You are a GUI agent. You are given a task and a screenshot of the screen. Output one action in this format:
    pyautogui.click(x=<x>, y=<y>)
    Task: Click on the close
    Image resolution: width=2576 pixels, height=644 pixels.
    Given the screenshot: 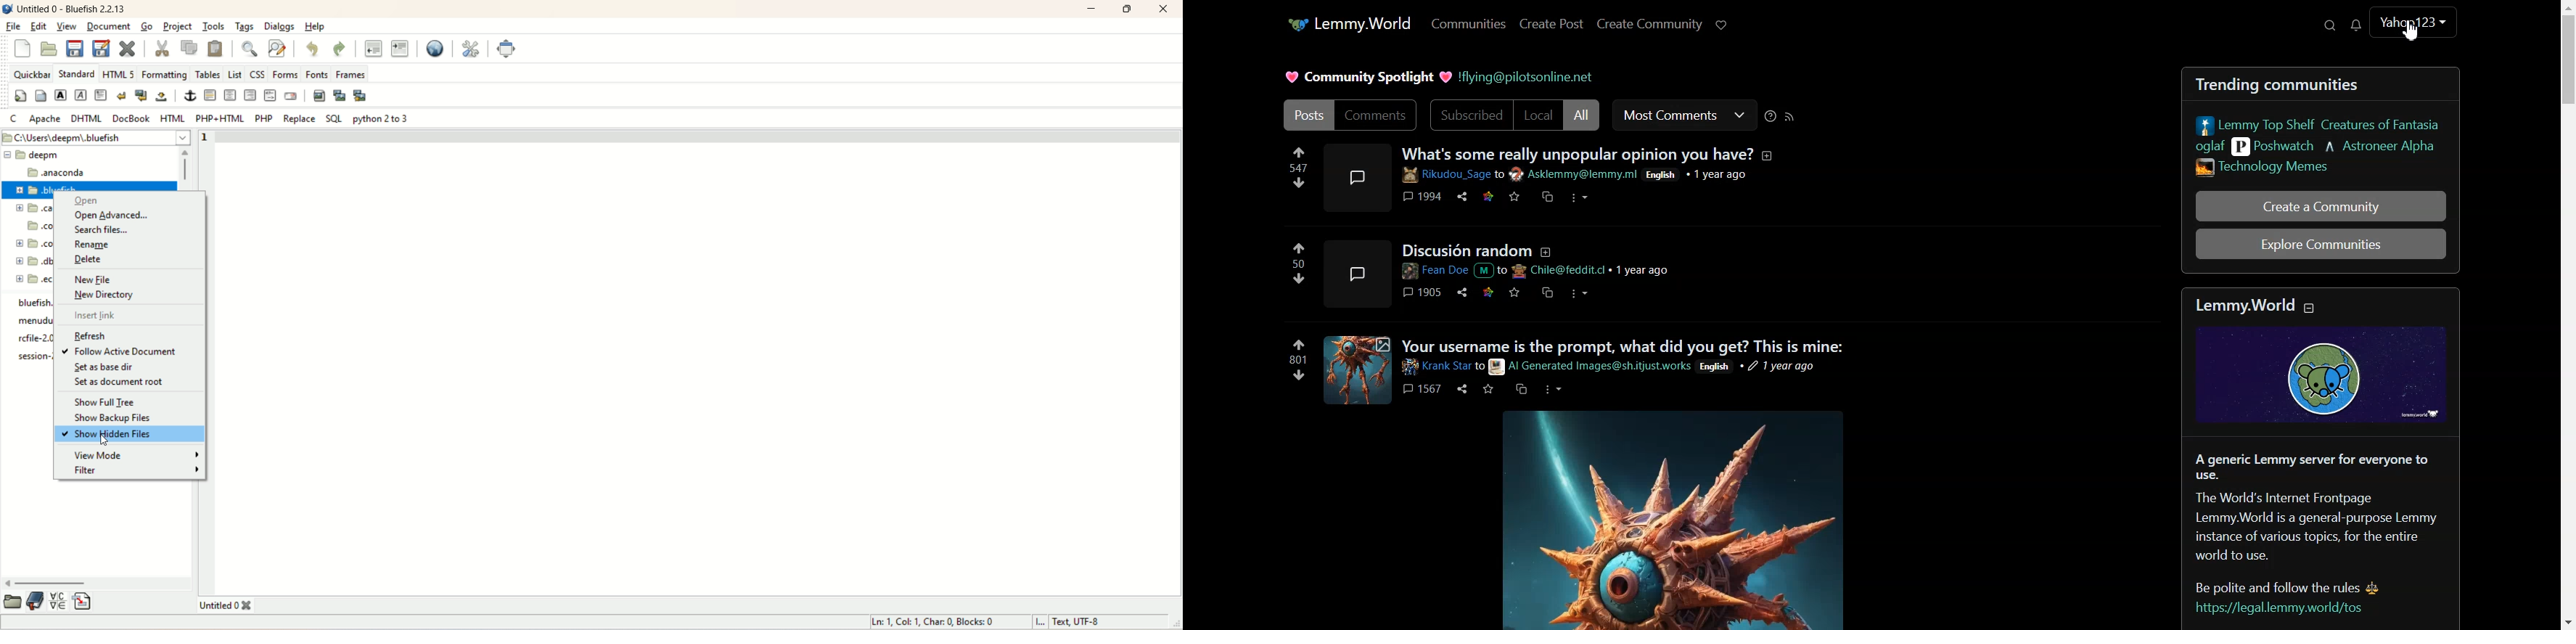 What is the action you would take?
    pyautogui.click(x=21, y=49)
    